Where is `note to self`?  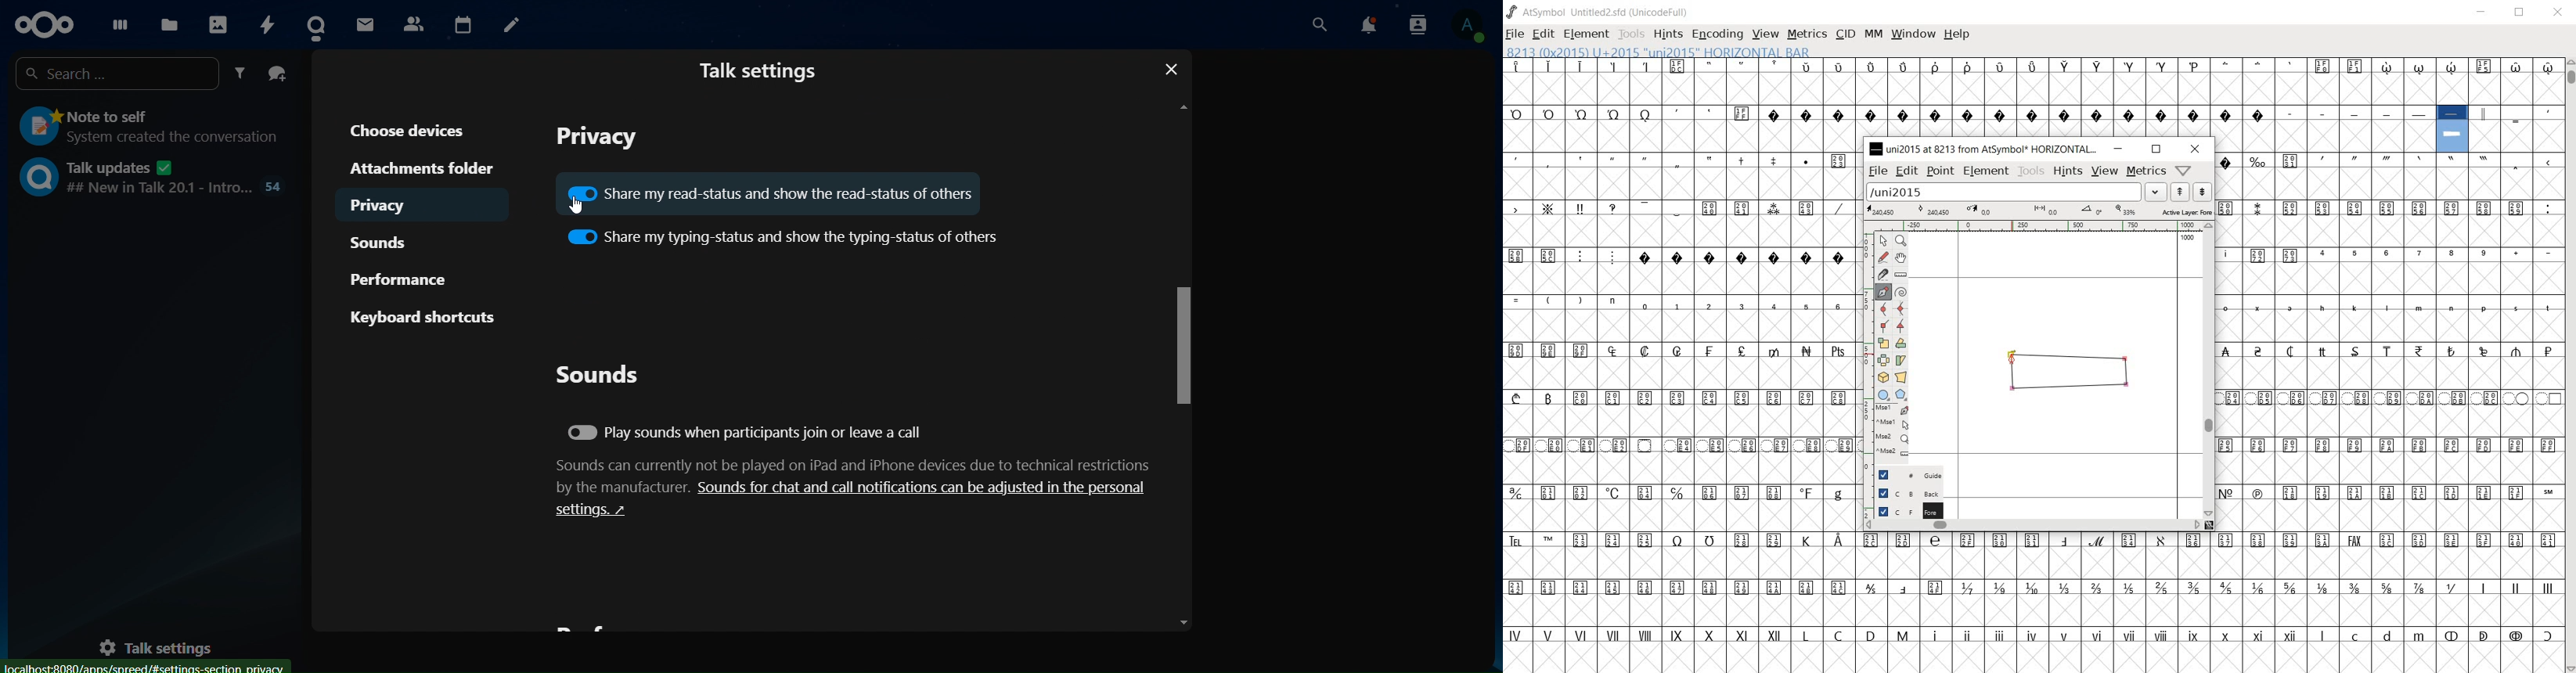
note to self is located at coordinates (147, 128).